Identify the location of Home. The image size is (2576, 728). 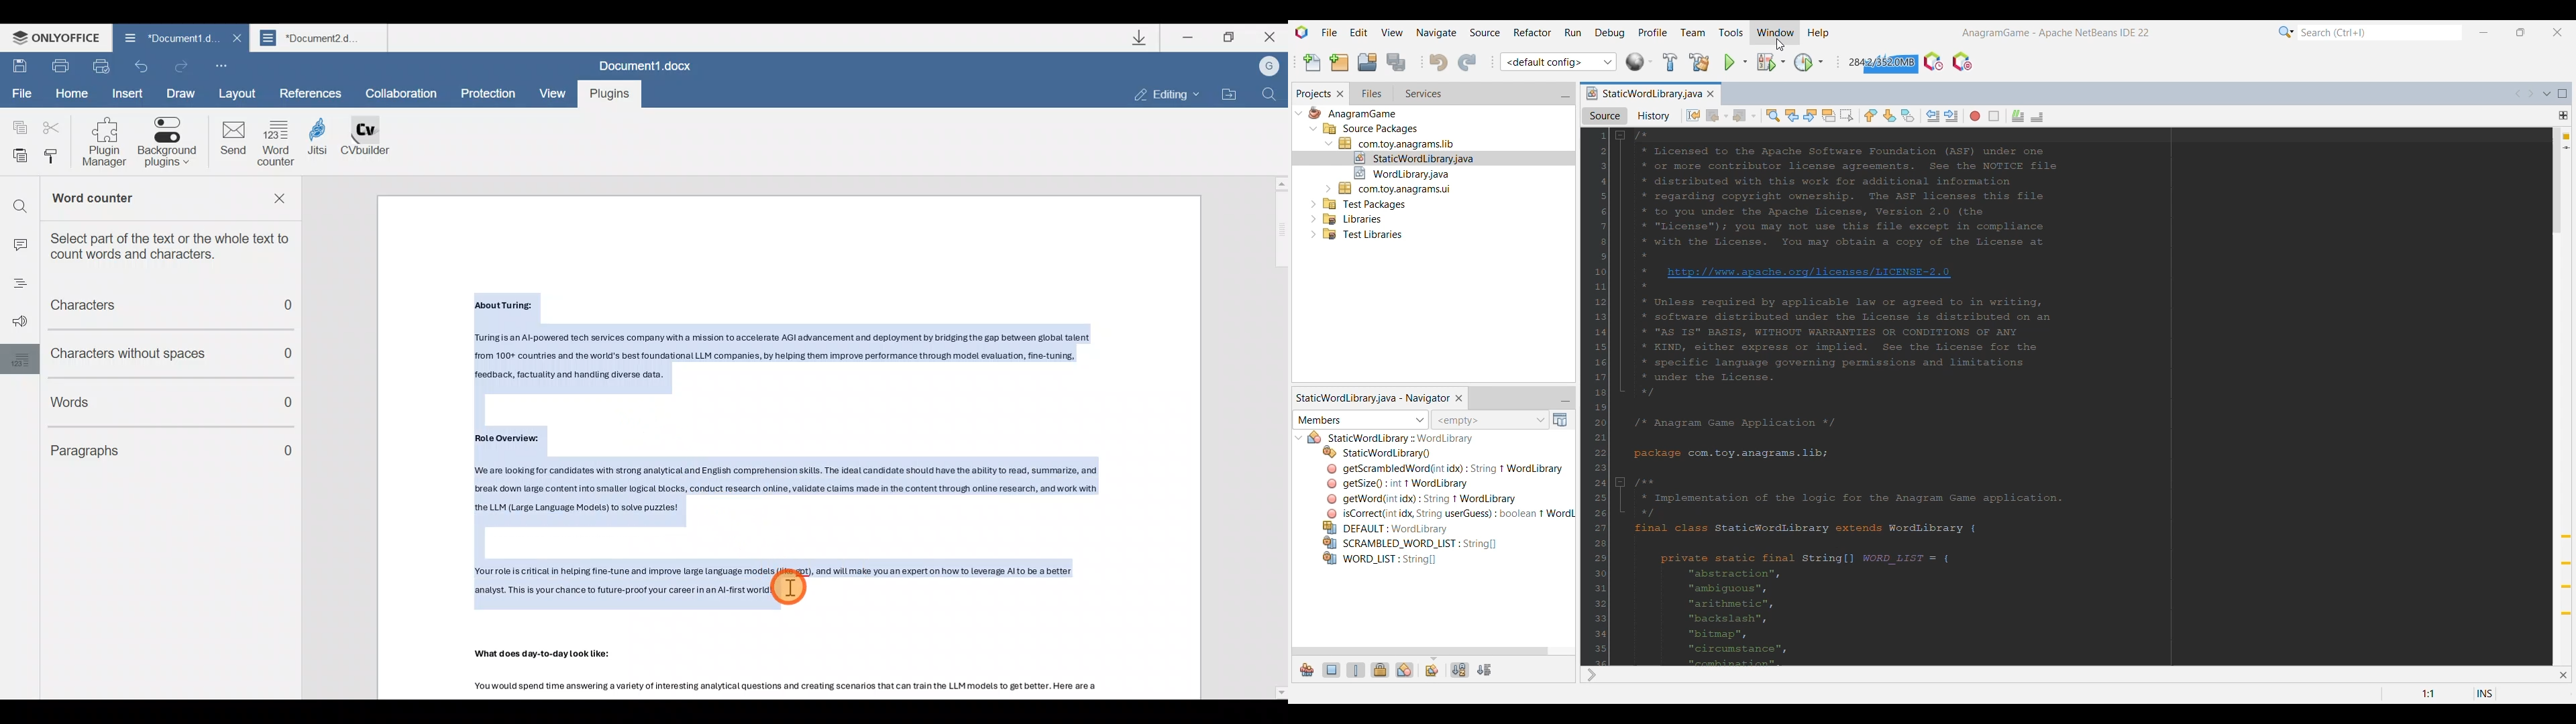
(71, 93).